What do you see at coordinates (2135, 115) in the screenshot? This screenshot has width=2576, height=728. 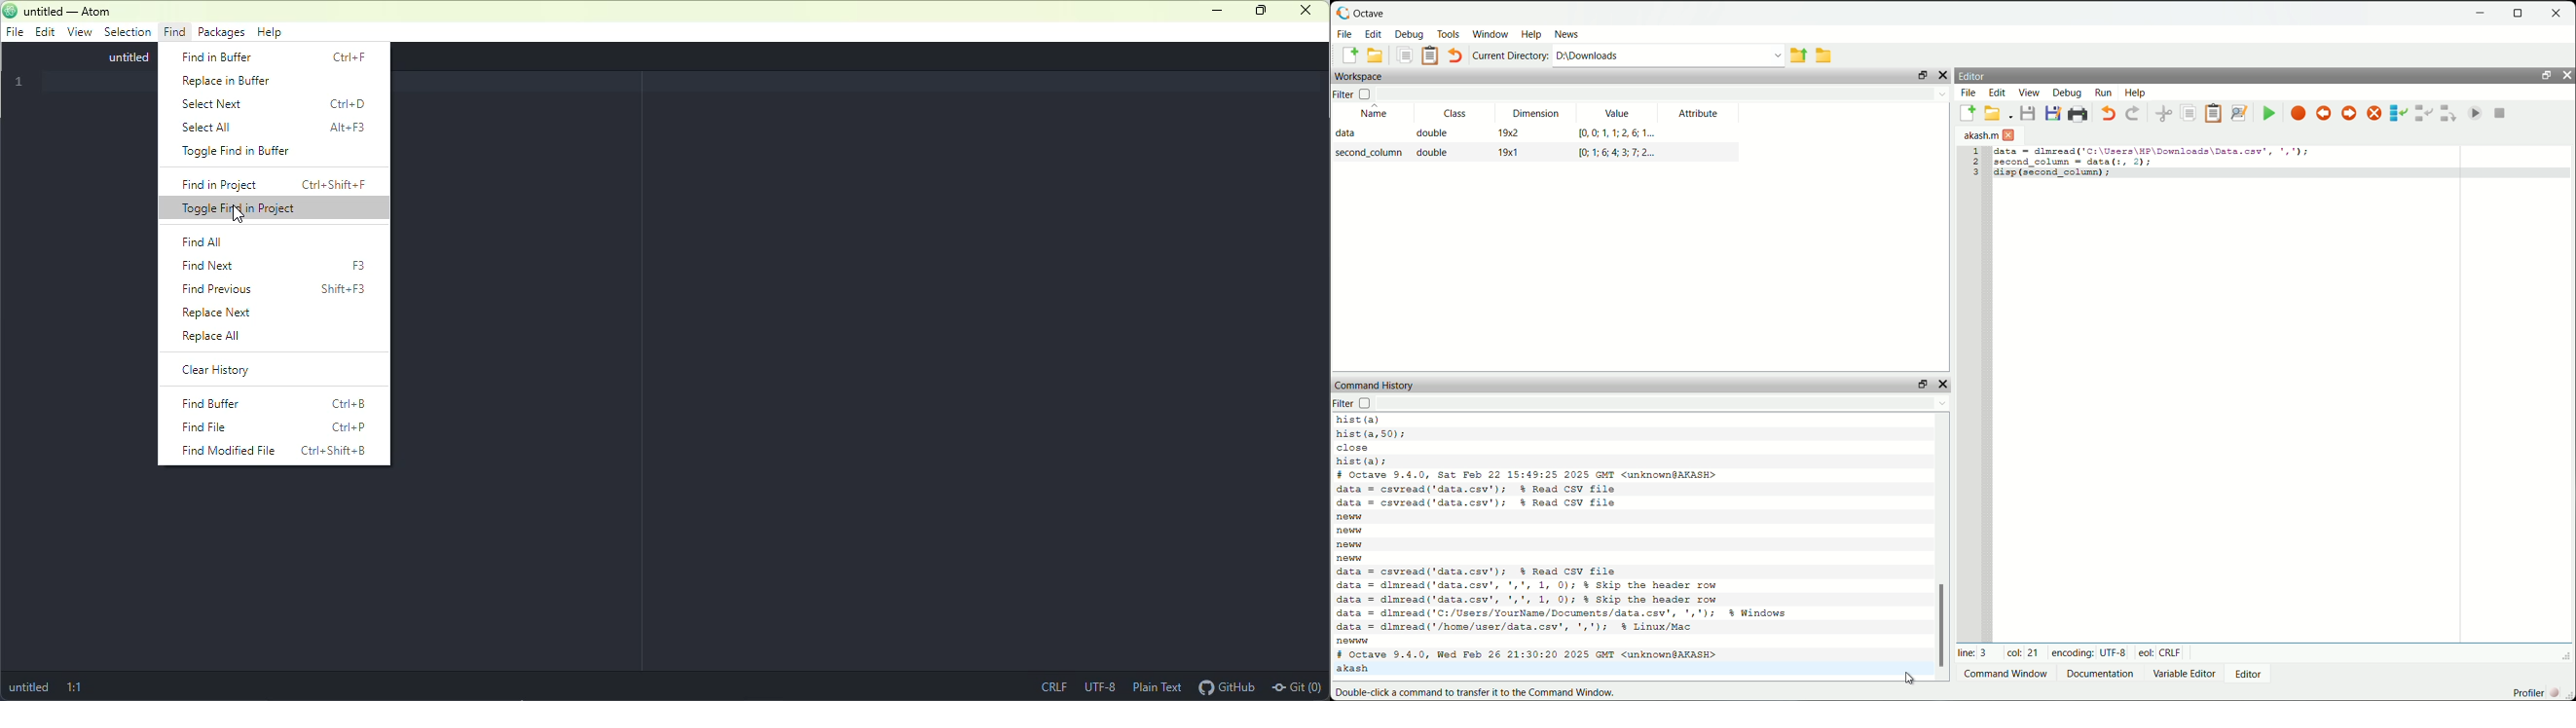 I see `redo` at bounding box center [2135, 115].